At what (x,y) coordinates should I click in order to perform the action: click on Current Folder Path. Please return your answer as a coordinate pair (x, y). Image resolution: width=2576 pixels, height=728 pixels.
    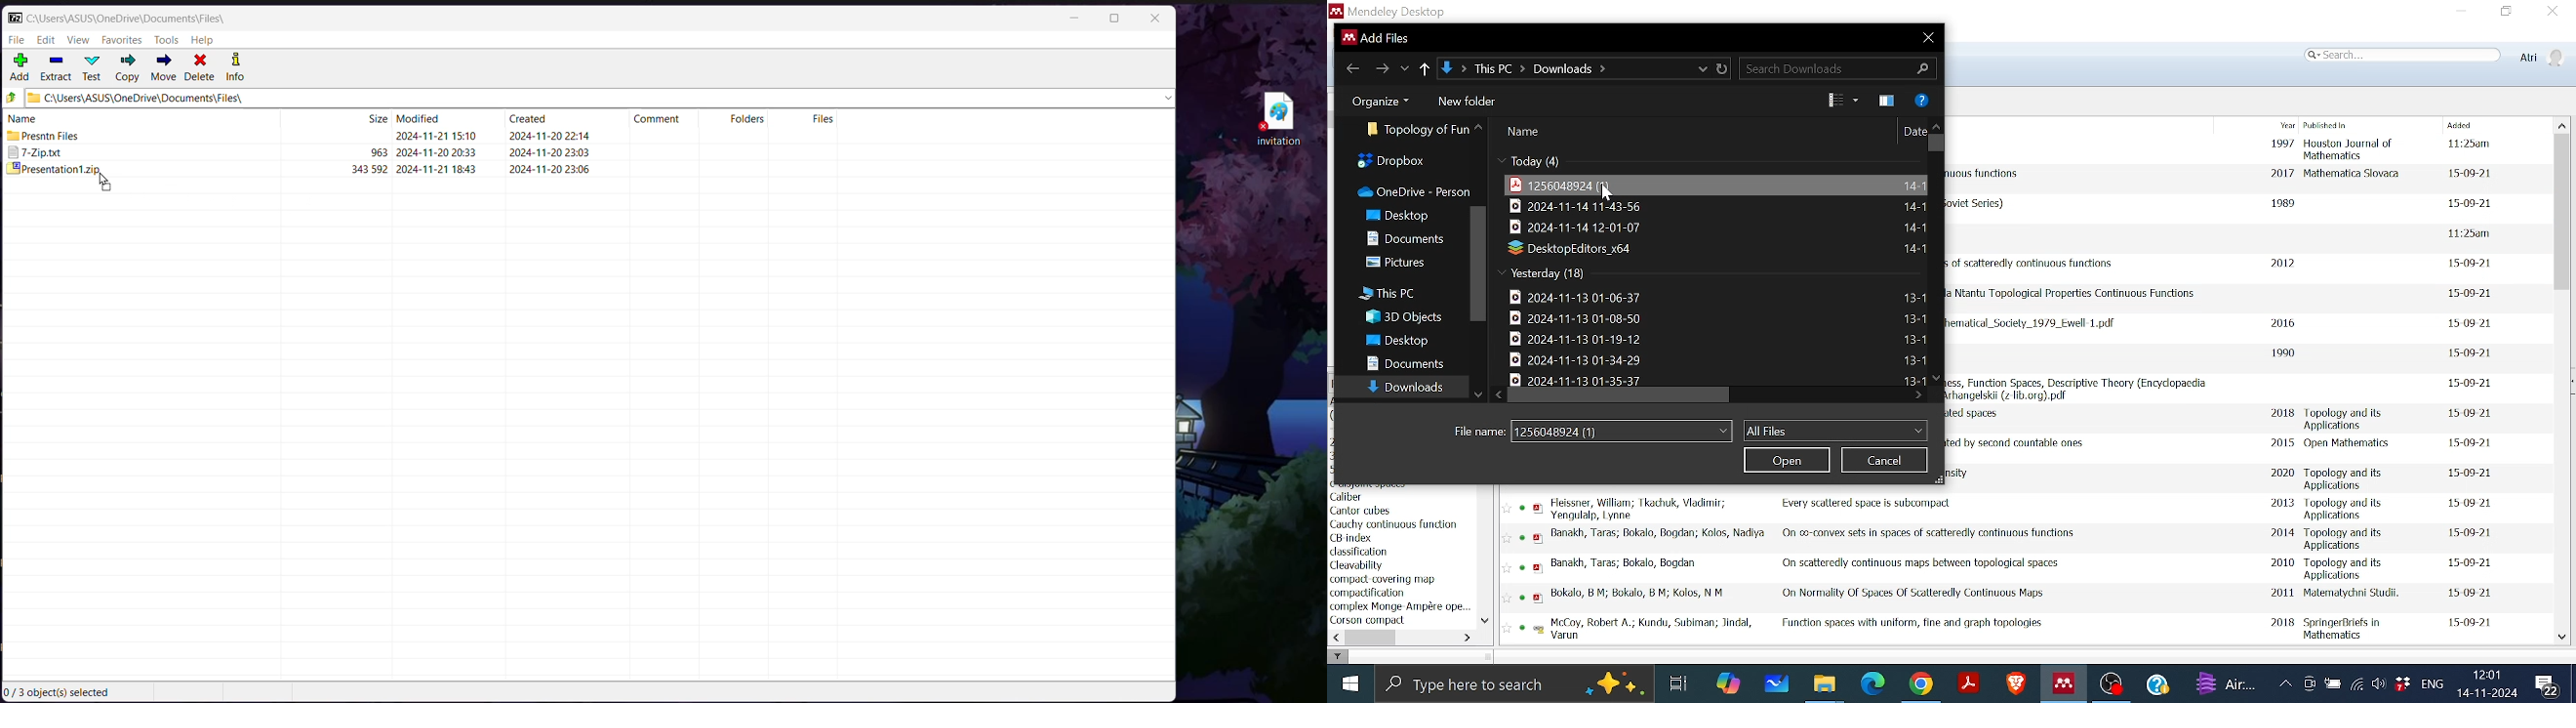
    Looking at the image, I should click on (126, 18).